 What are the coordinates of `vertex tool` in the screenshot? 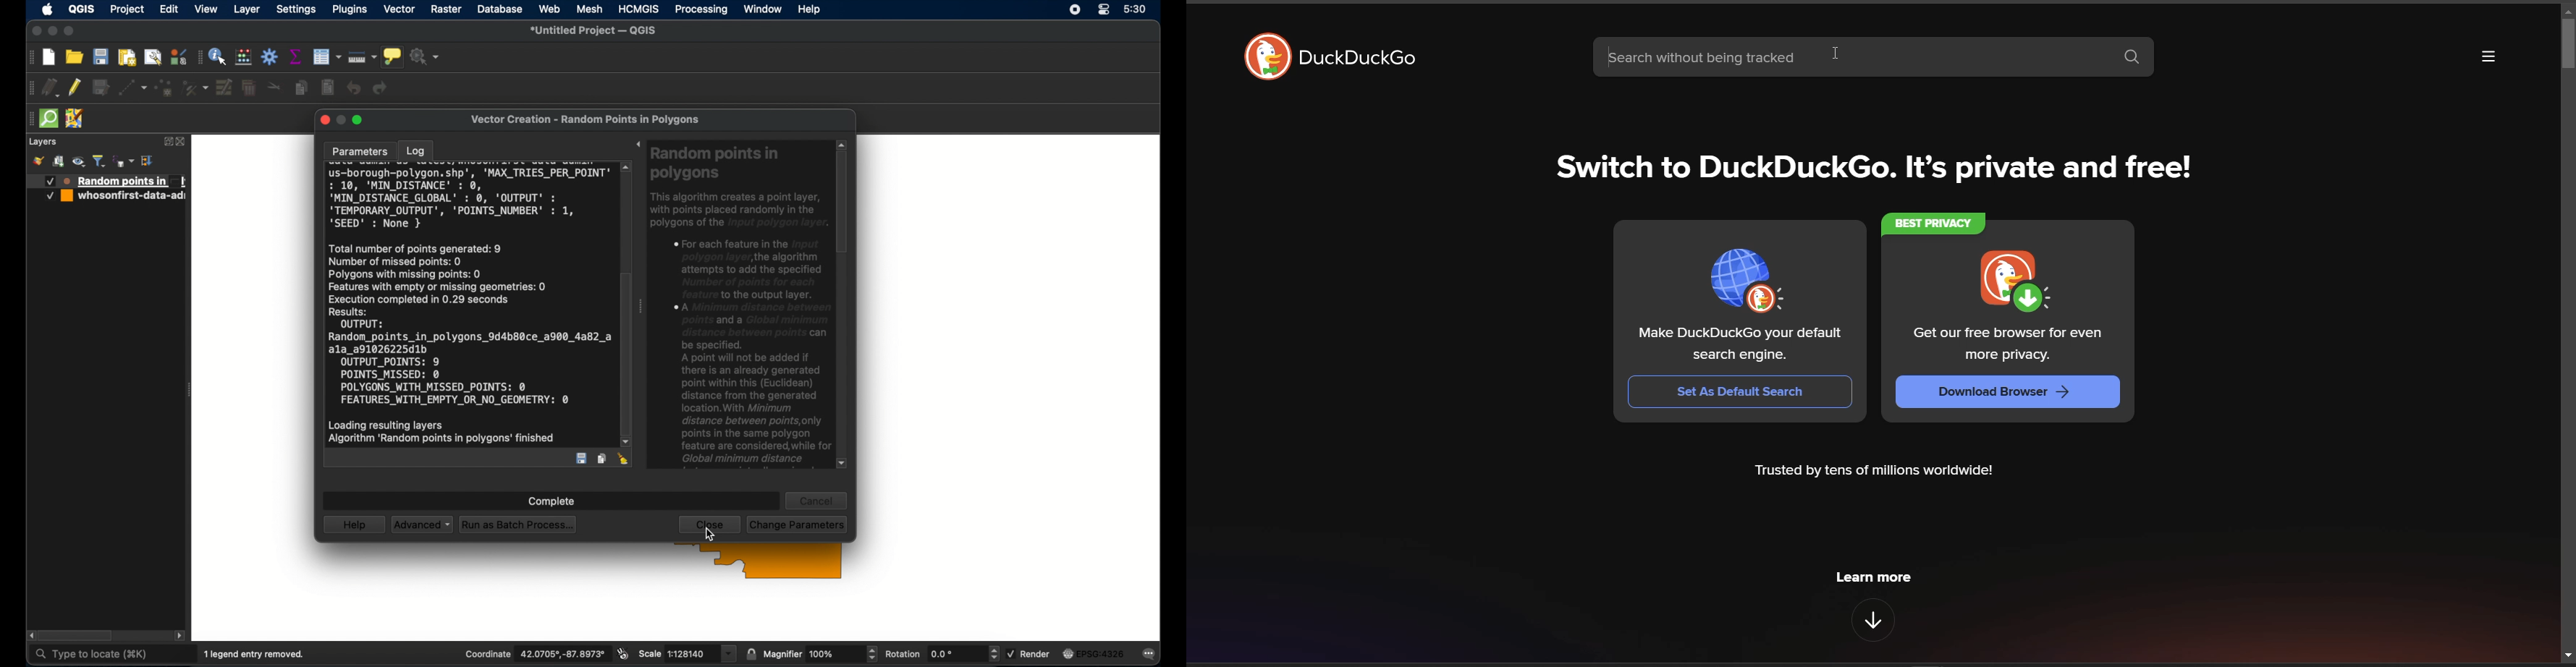 It's located at (195, 86).